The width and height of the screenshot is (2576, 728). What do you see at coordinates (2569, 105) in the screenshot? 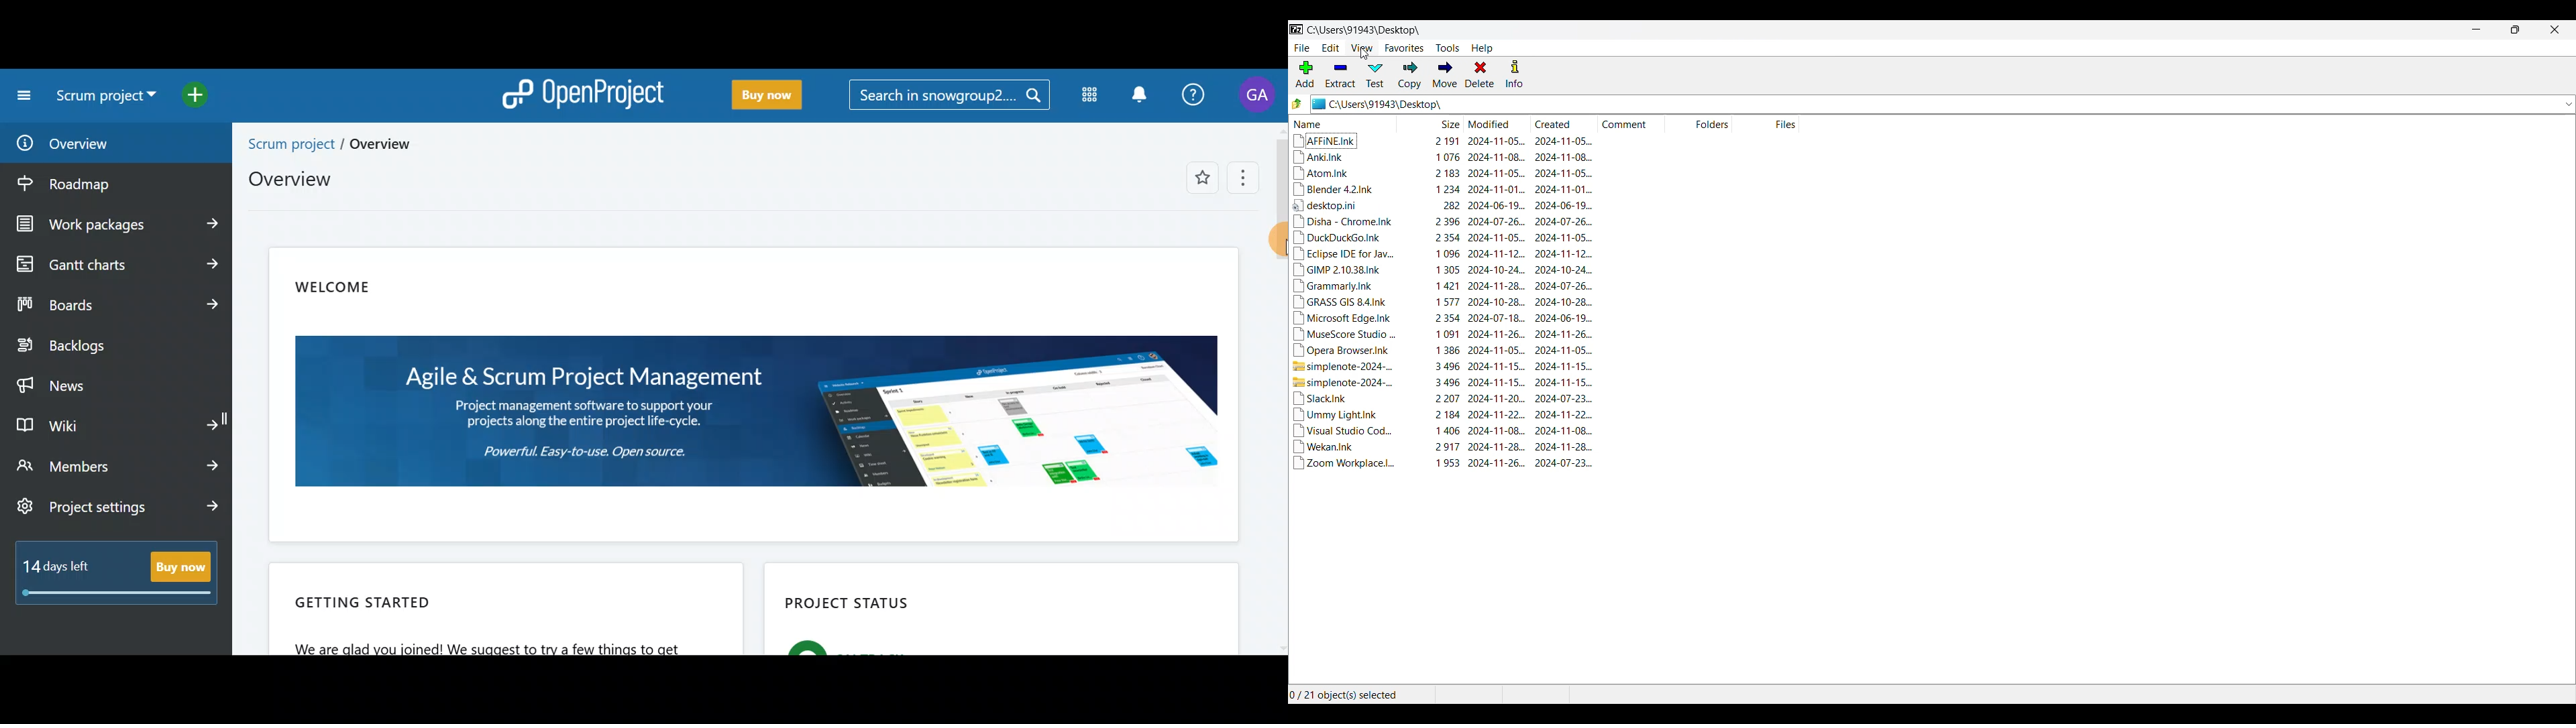
I see `List previous location` at bounding box center [2569, 105].